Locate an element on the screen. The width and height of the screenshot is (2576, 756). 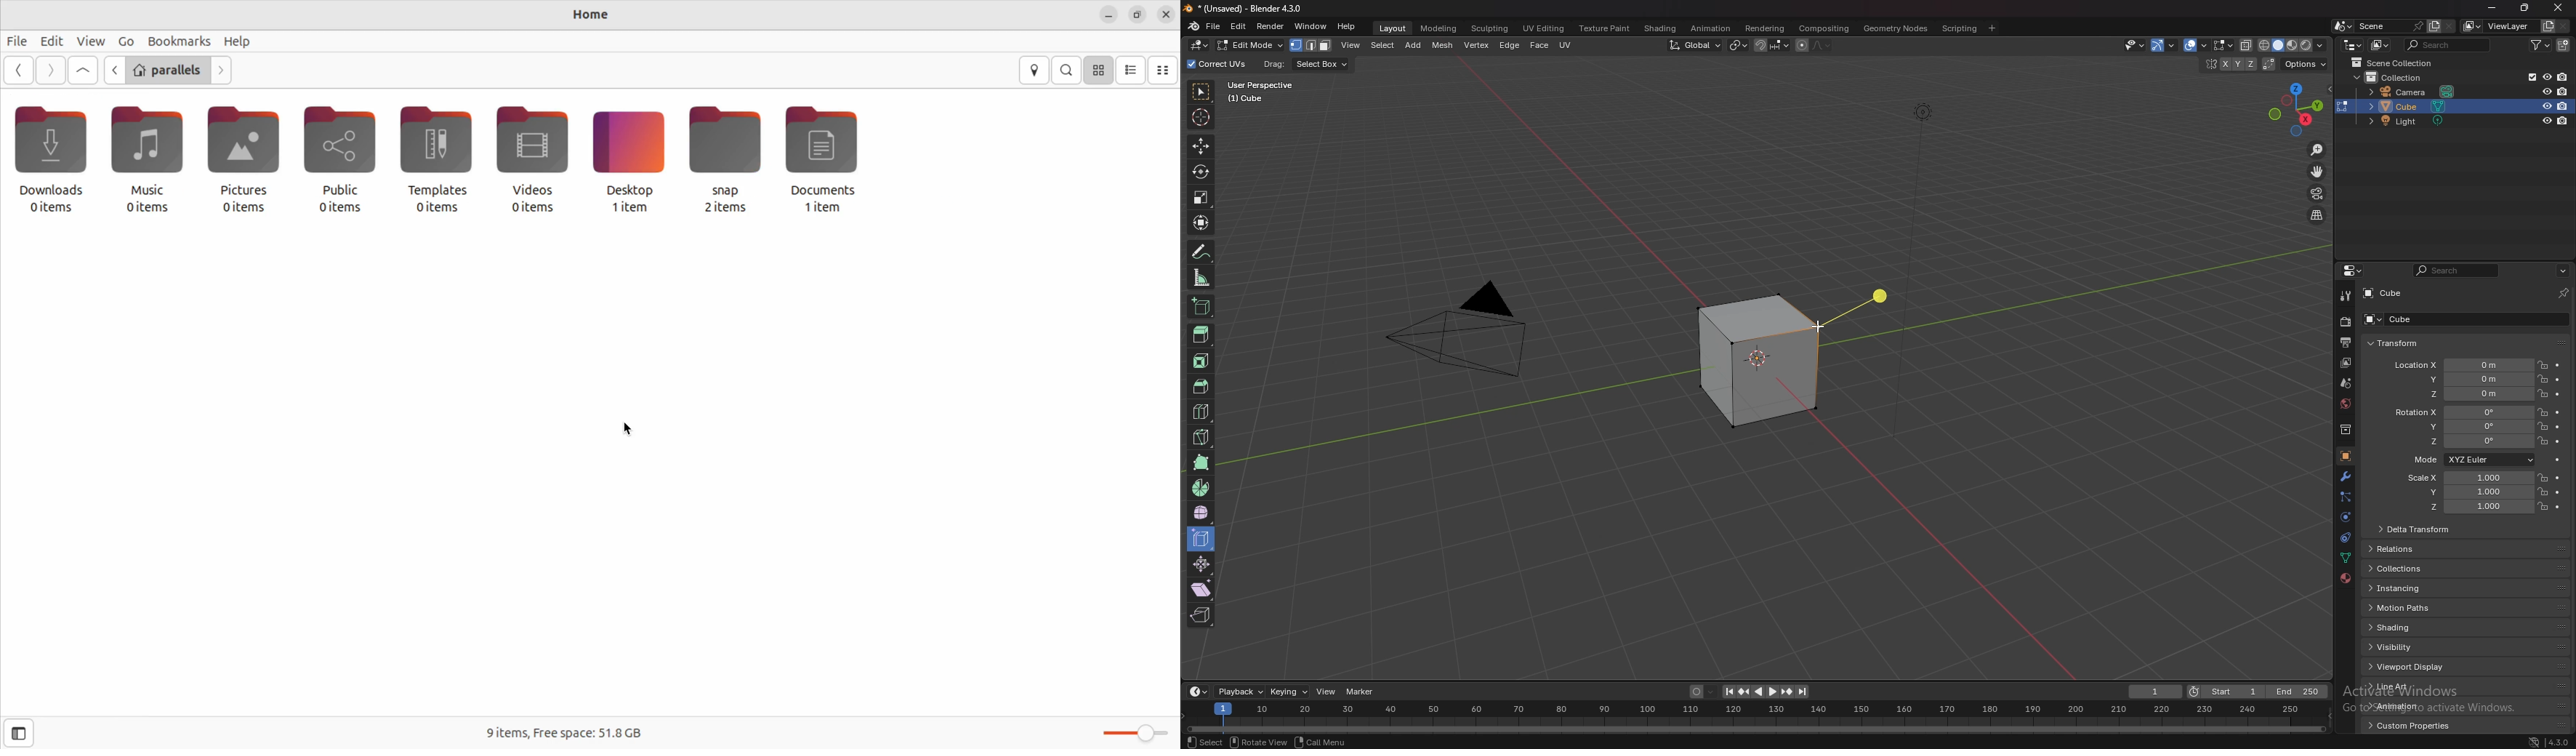
material is located at coordinates (2347, 577).